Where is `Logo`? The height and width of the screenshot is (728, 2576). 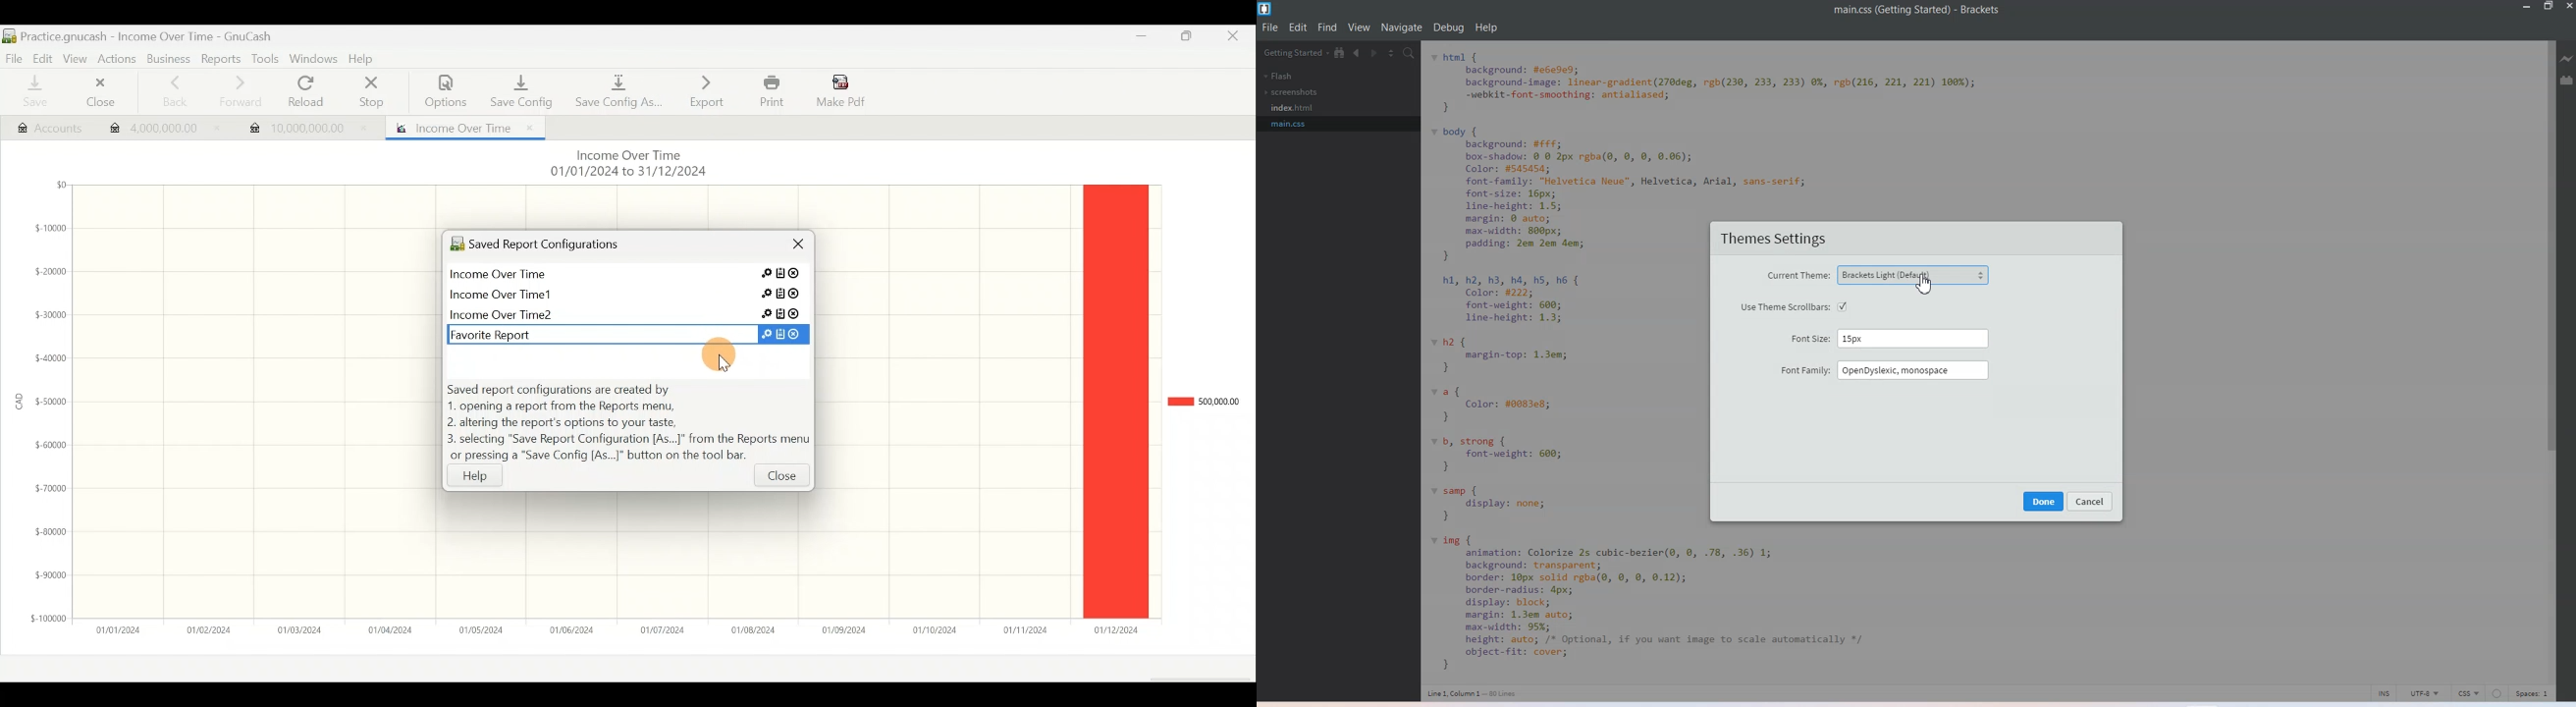 Logo is located at coordinates (1267, 10).